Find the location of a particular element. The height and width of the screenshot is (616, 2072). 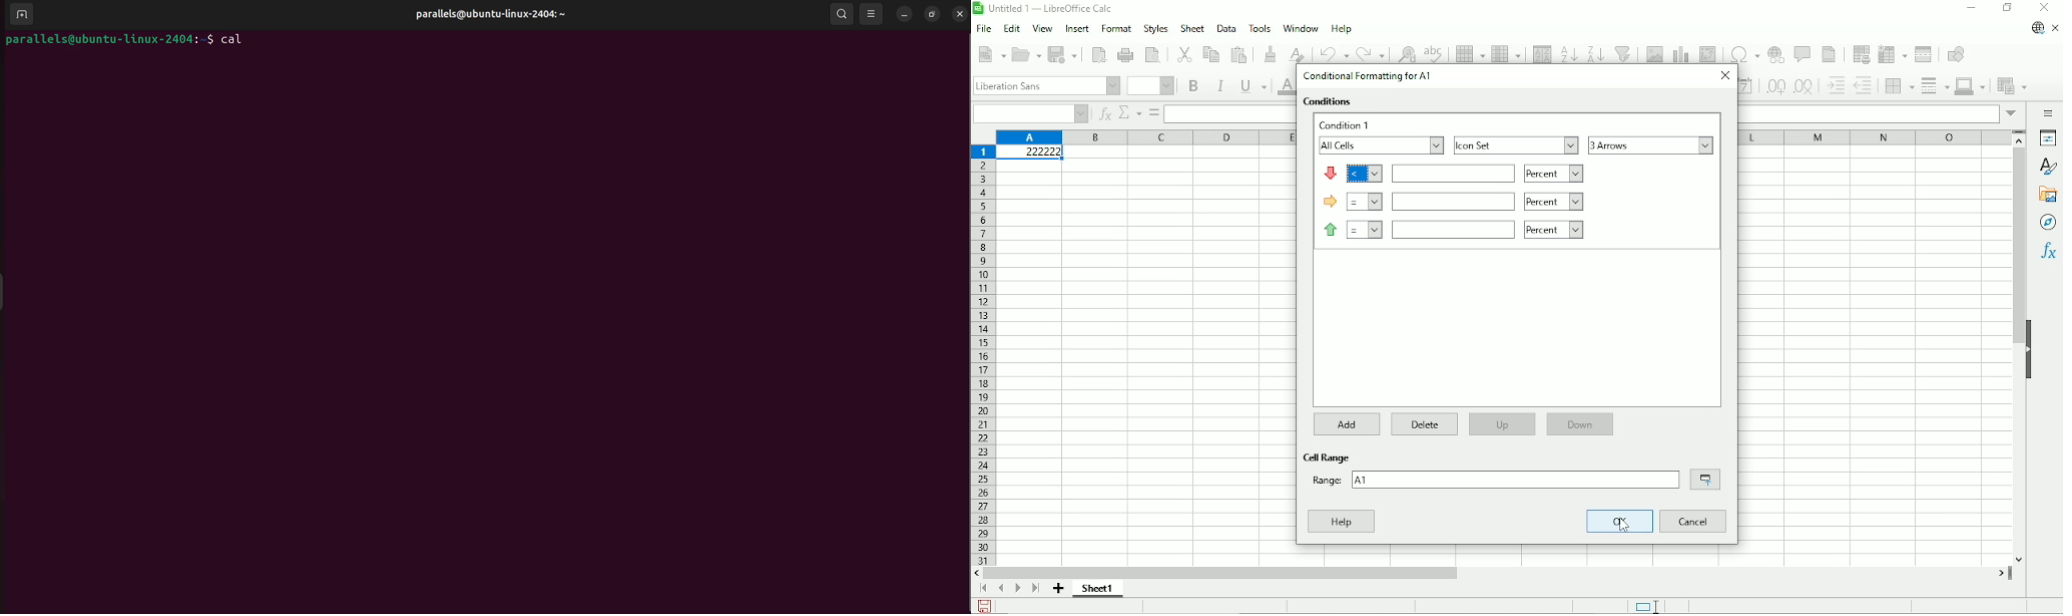

Vertical scrollbar is located at coordinates (2015, 246).